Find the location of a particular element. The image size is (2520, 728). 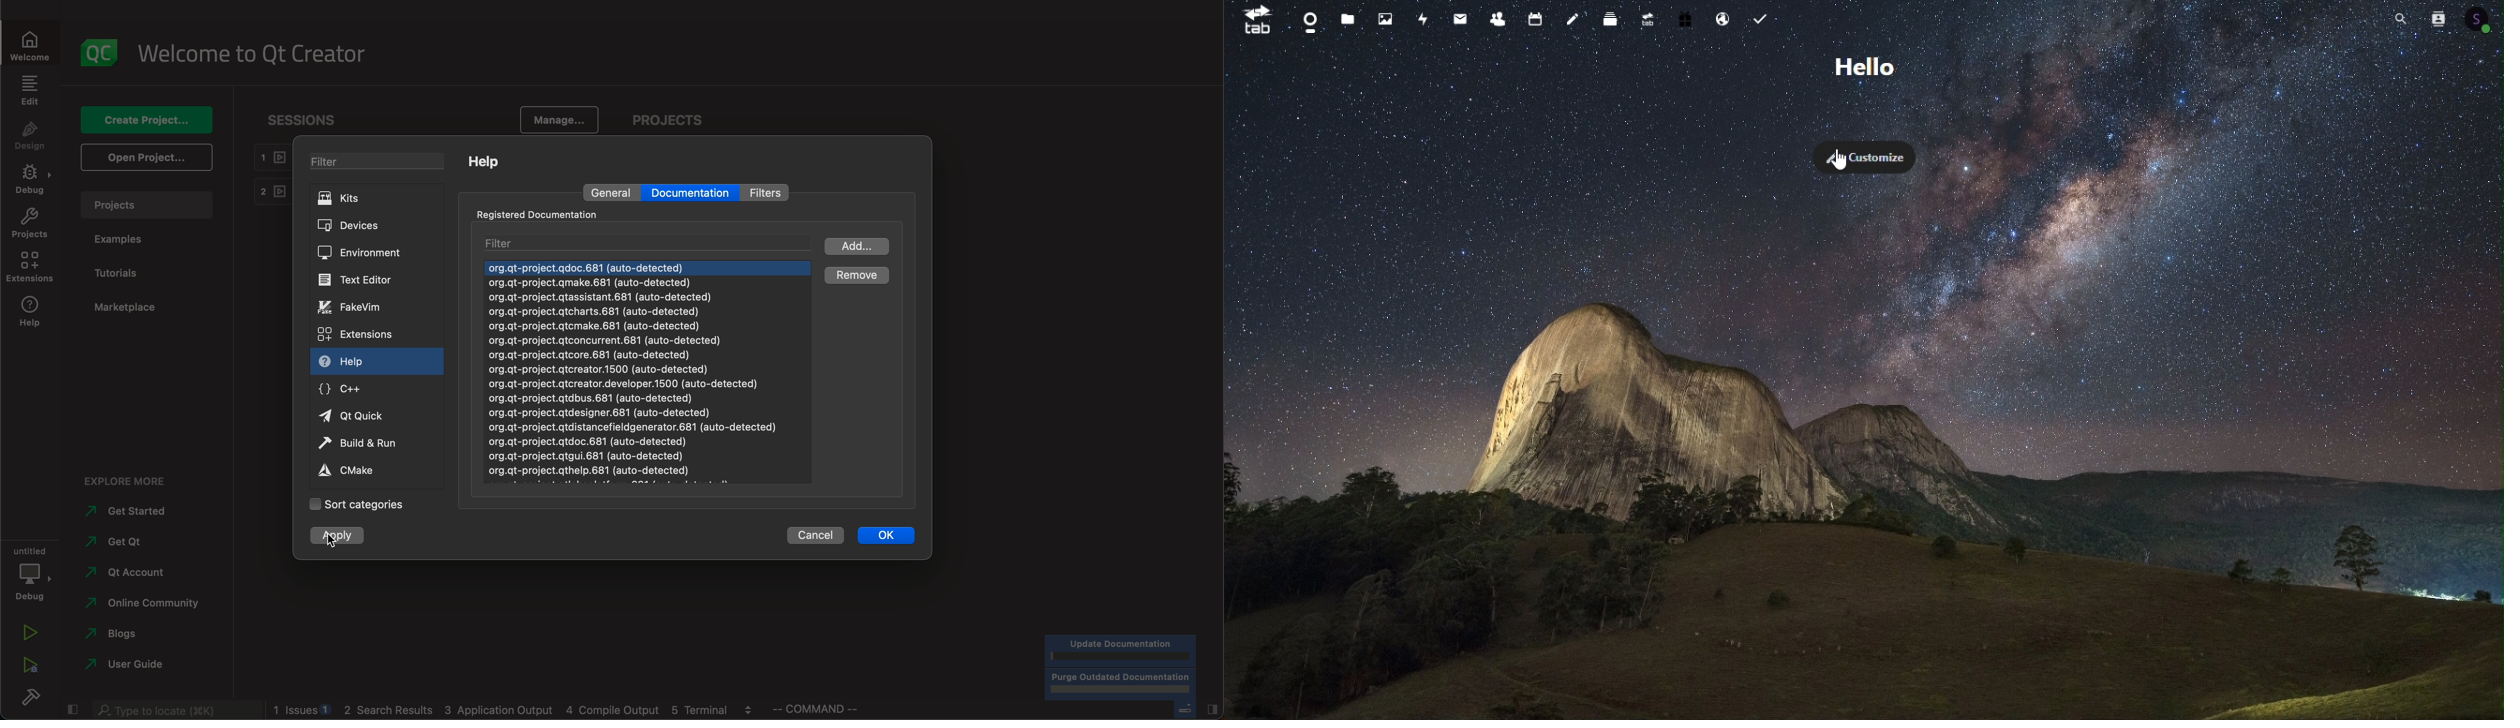

Contacts is located at coordinates (1496, 18).